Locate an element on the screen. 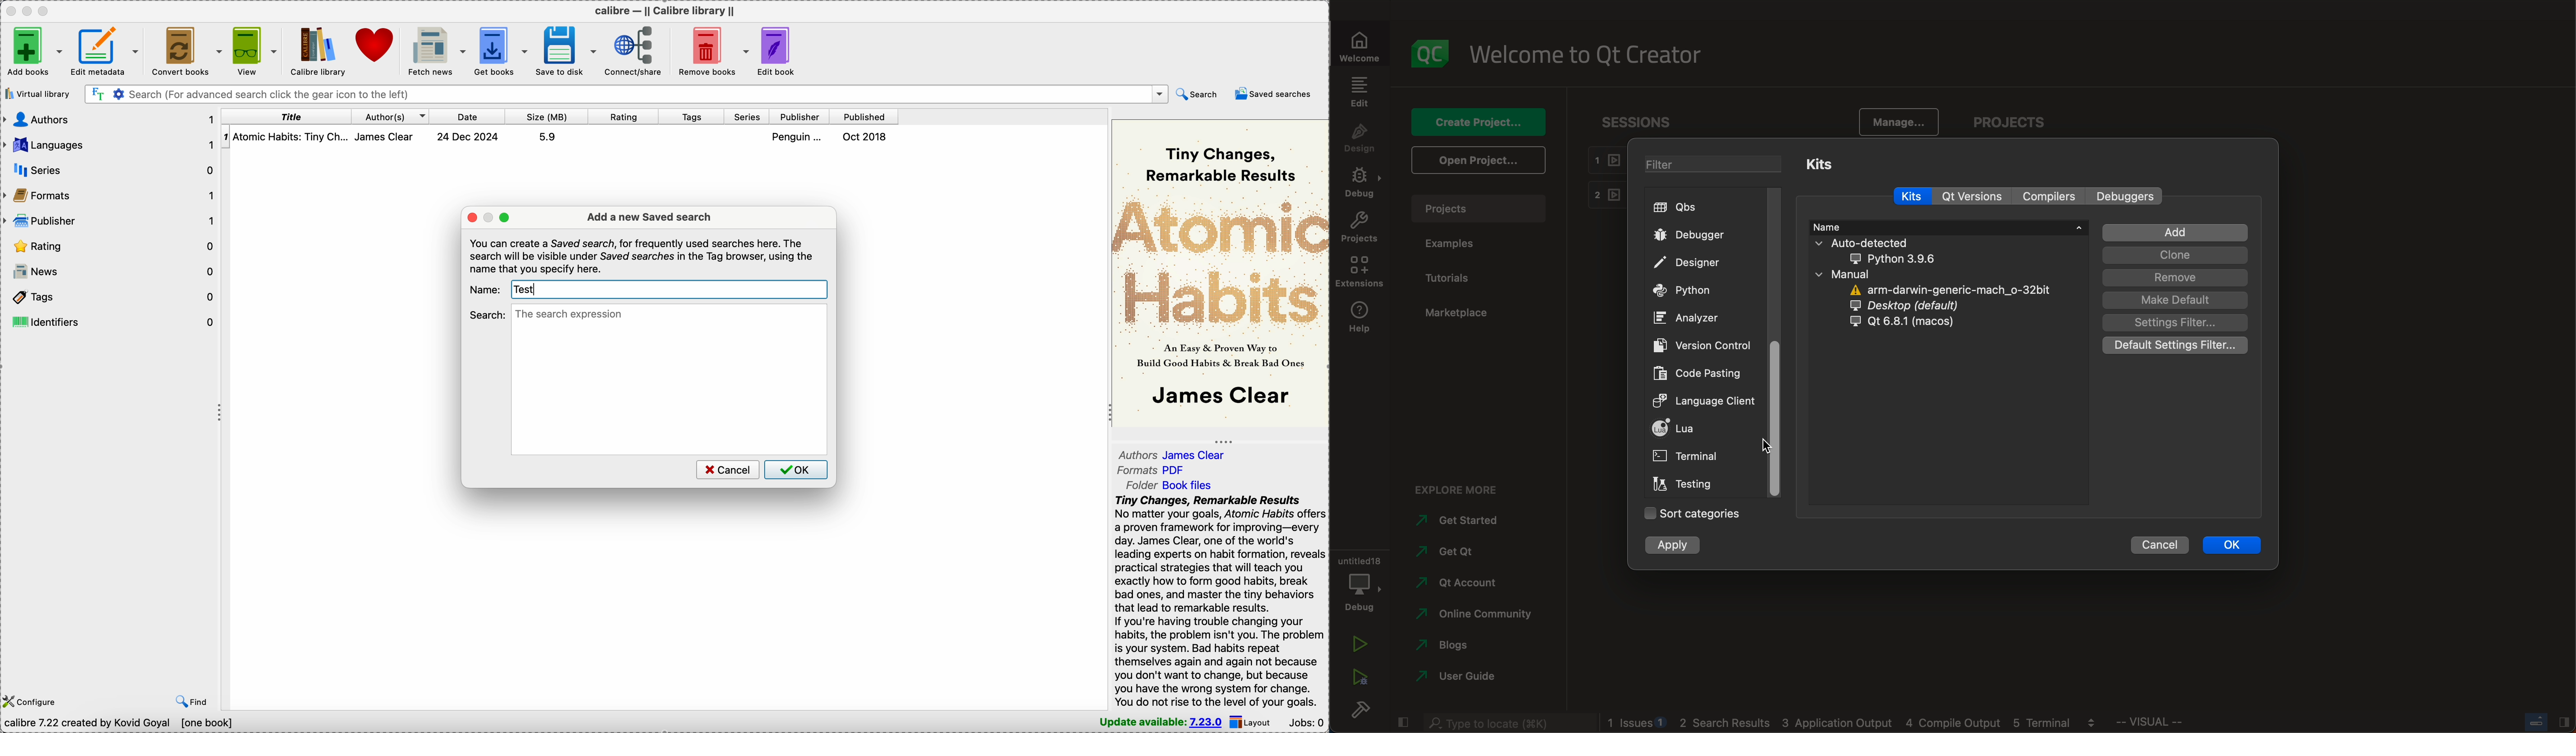  view is located at coordinates (254, 49).